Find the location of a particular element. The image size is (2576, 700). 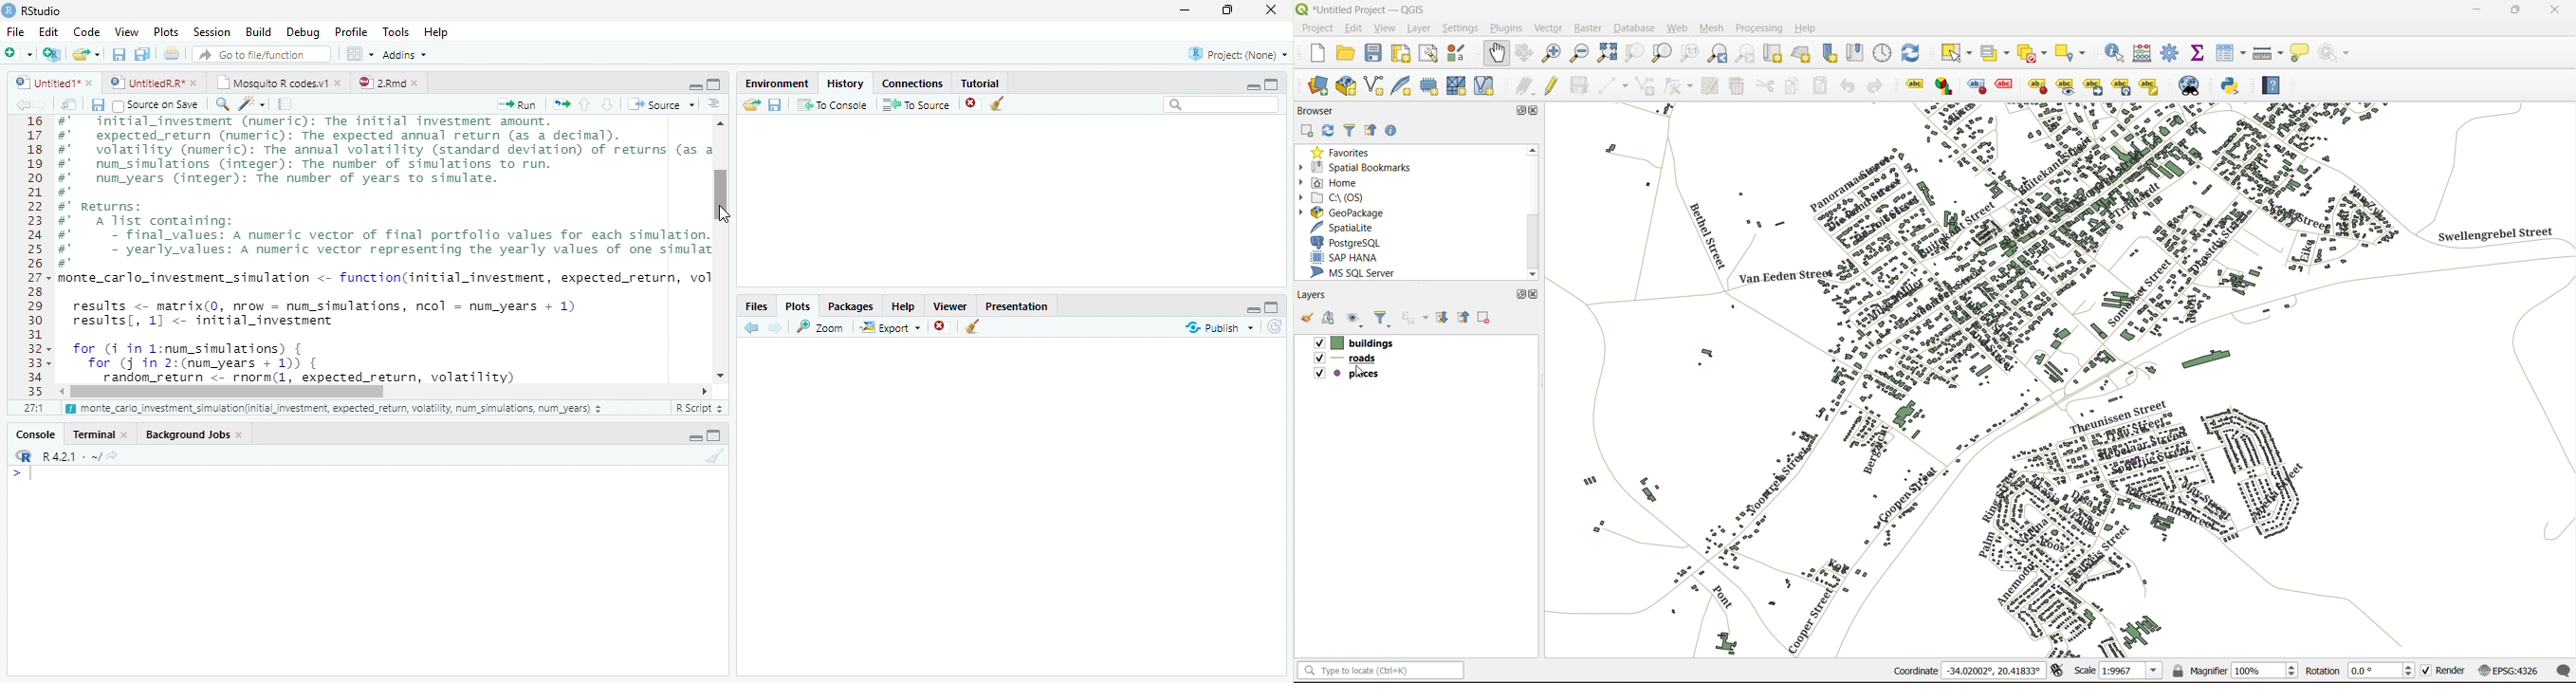

Go to previous plot is located at coordinates (752, 327).